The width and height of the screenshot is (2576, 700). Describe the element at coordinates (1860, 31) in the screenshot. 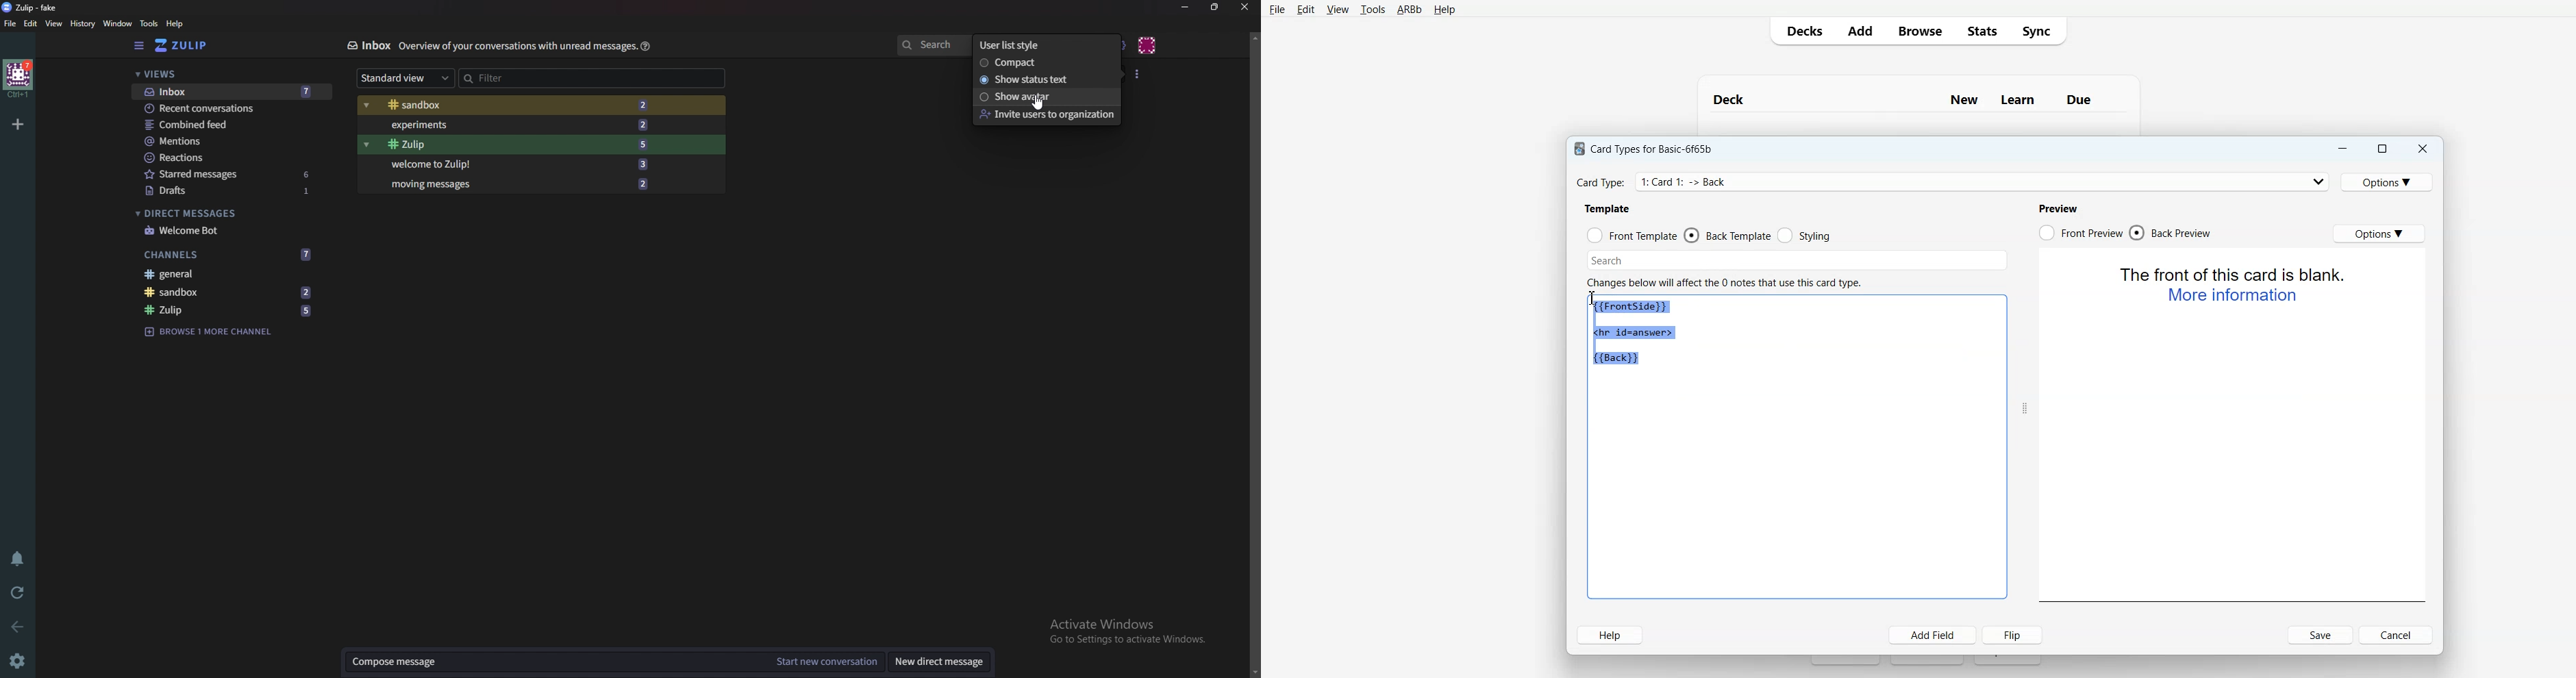

I see `Add` at that location.